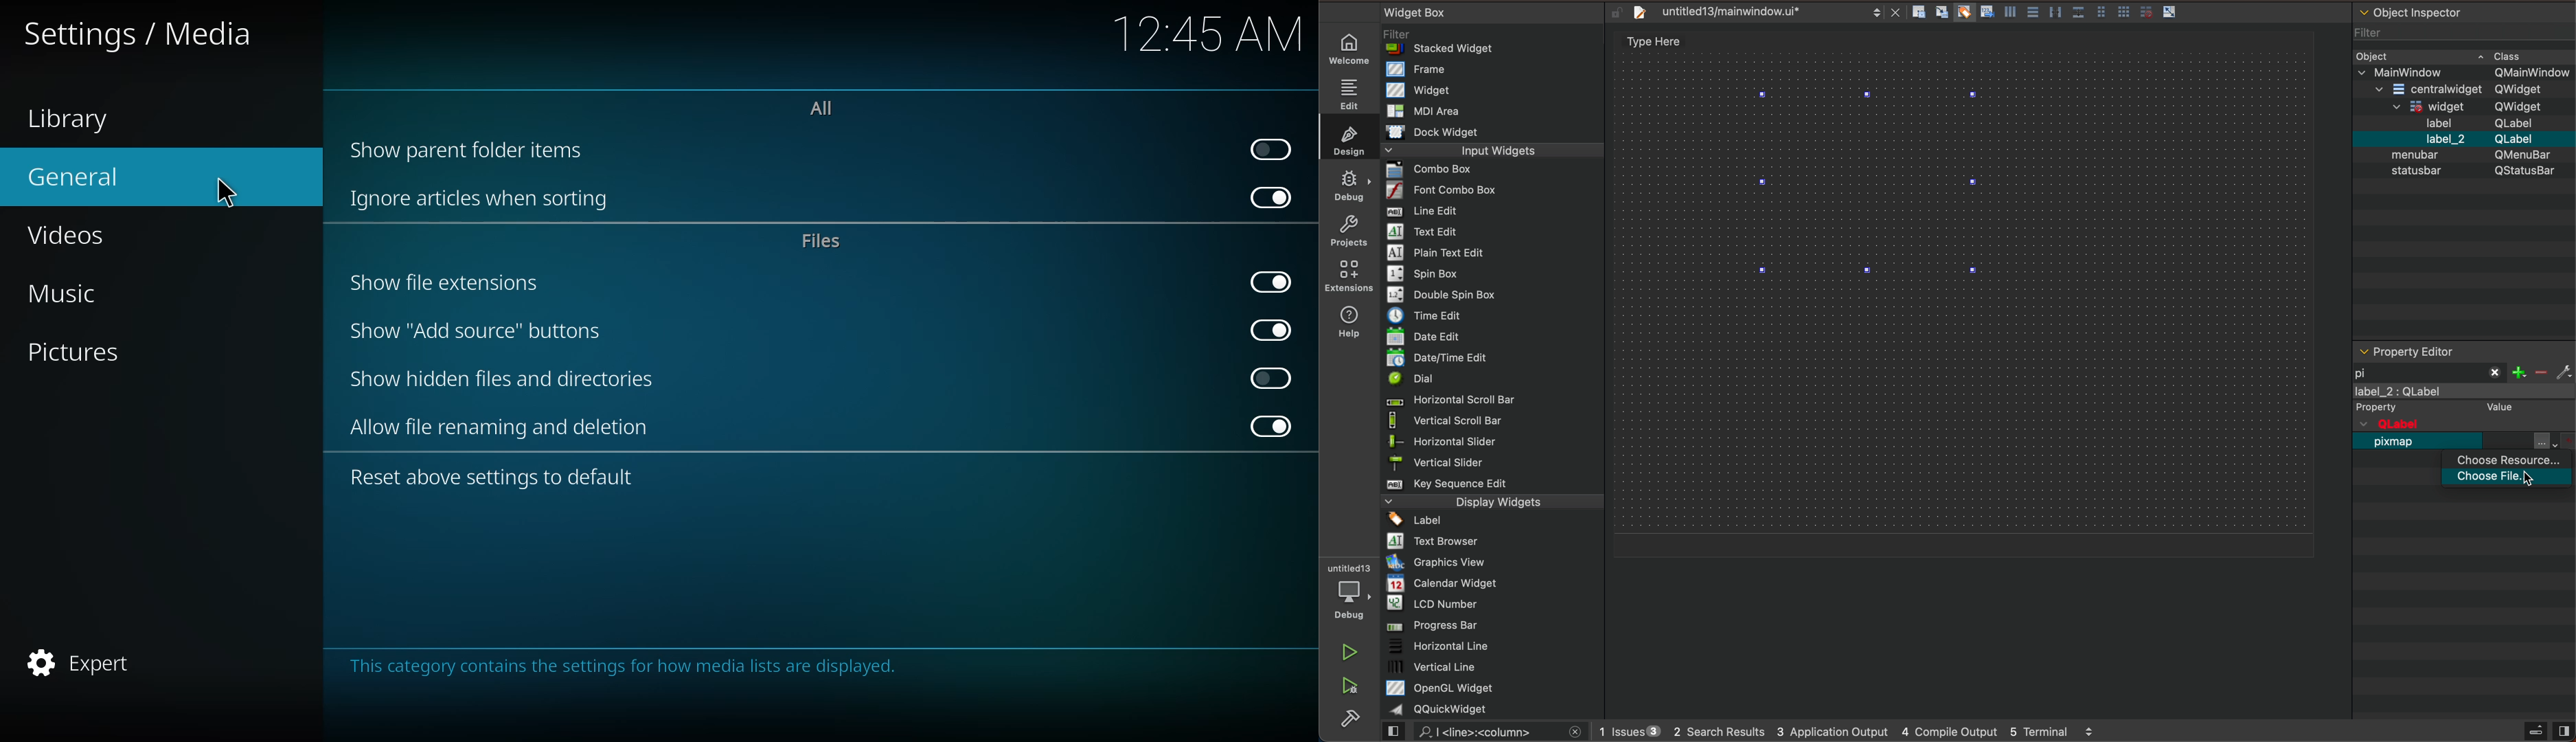  I want to click on file and resources select, so click(2556, 440).